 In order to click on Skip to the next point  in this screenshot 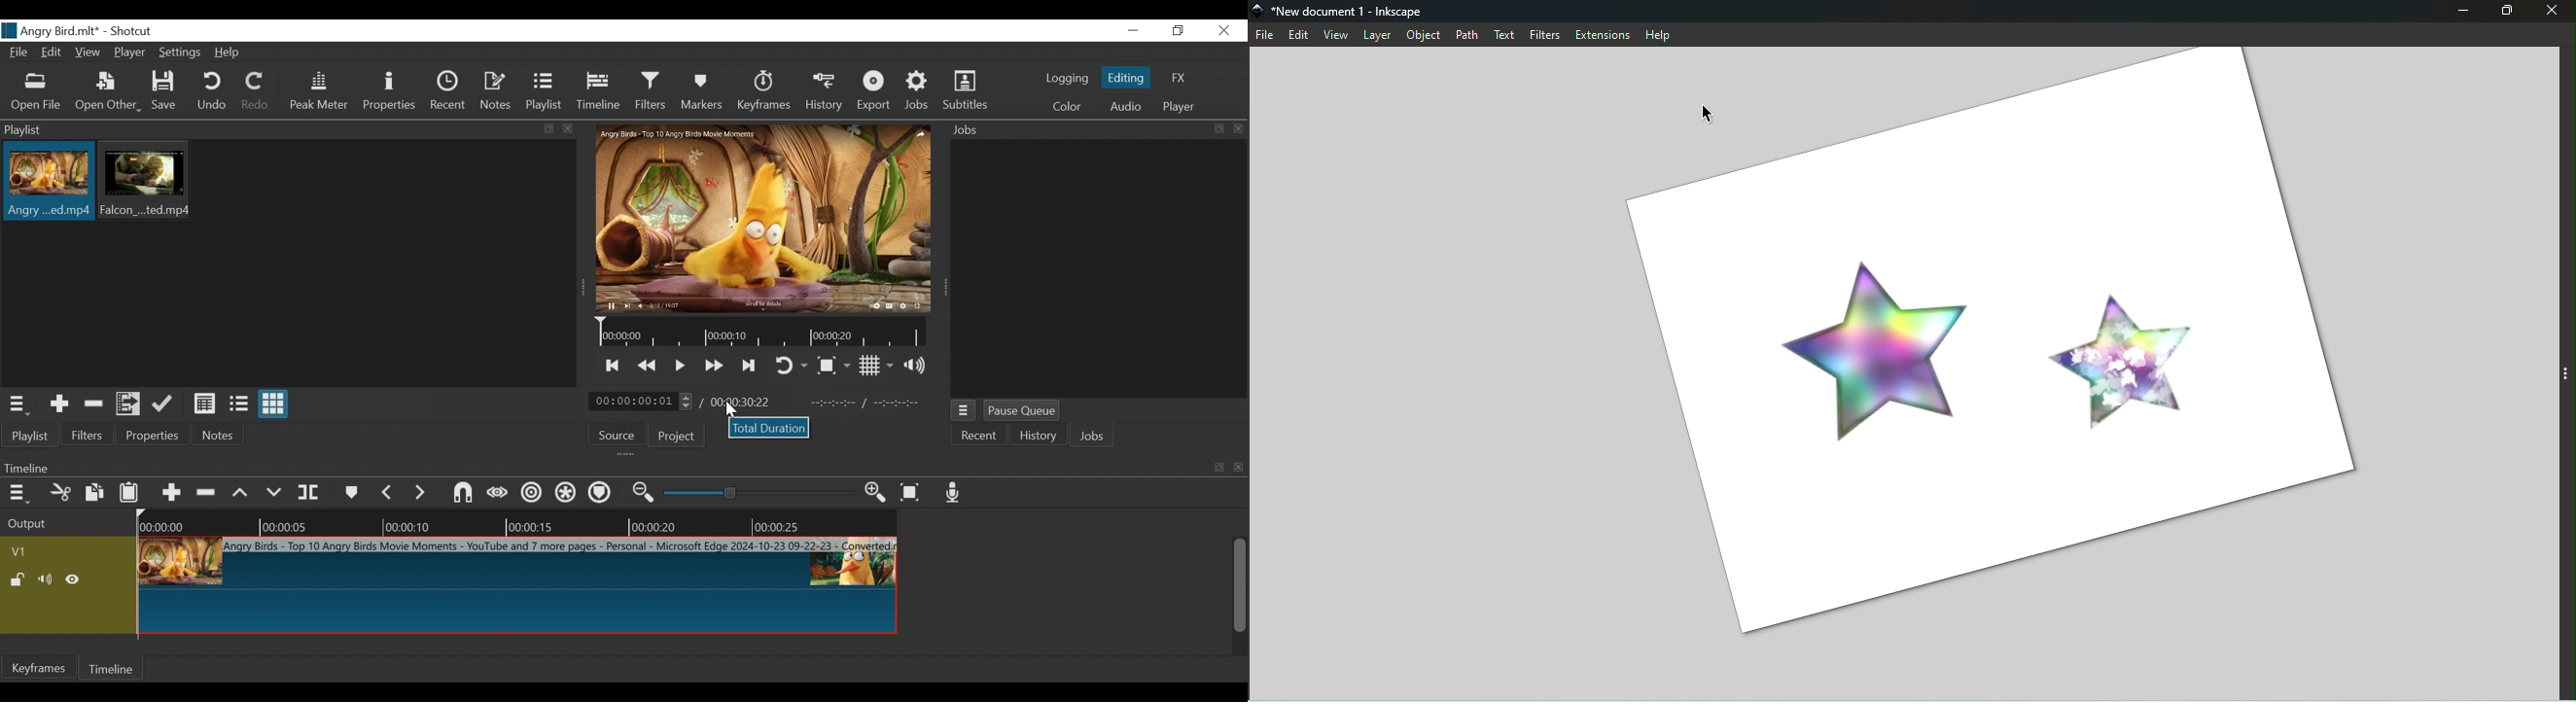, I will do `click(751, 367)`.